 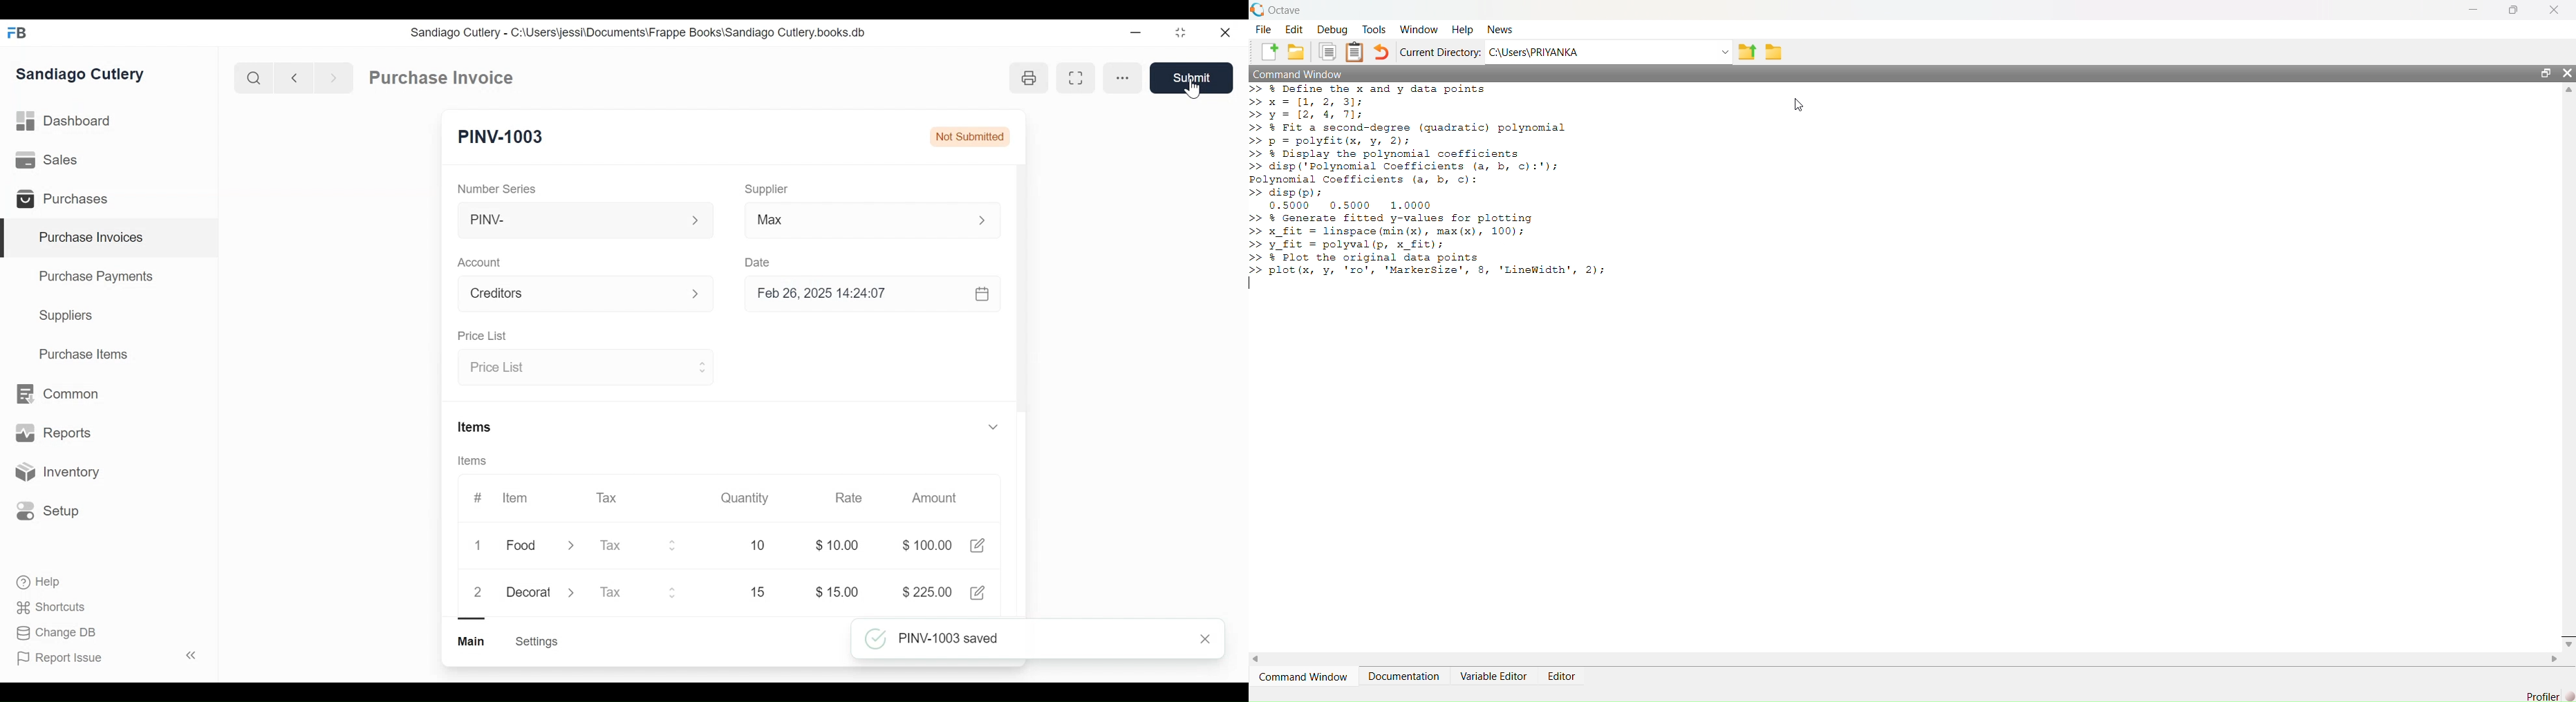 I want to click on More, so click(x=1124, y=78).